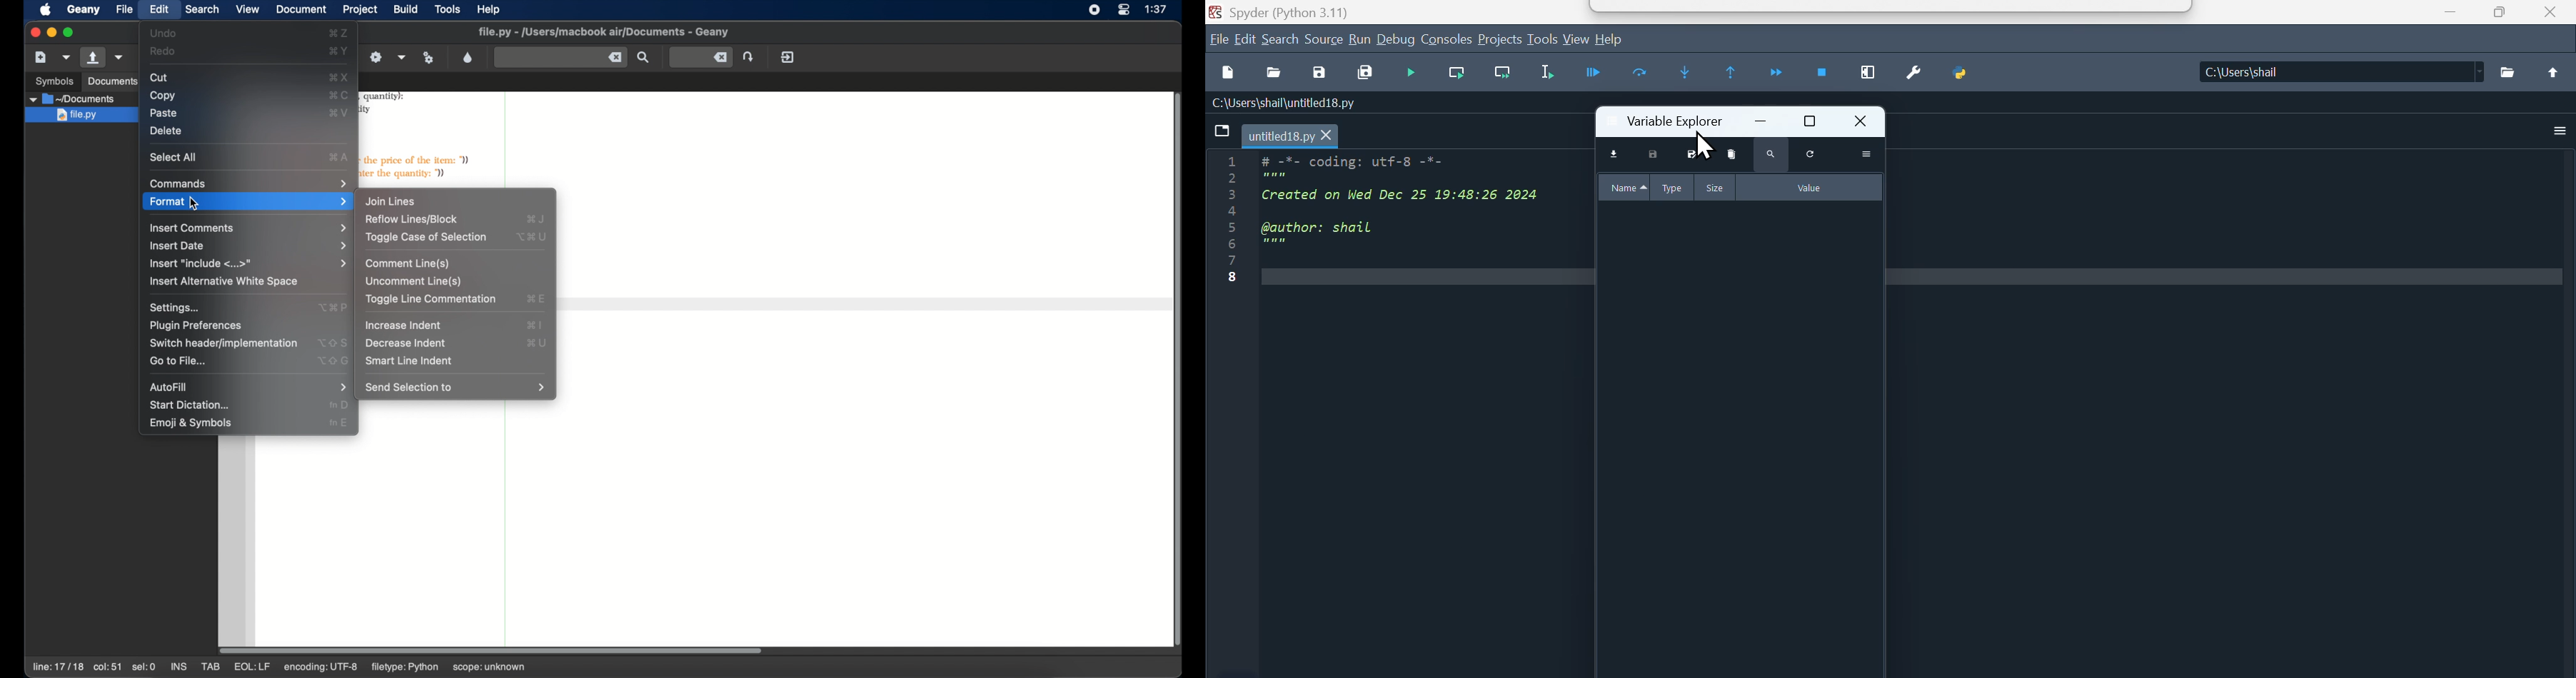  I want to click on more actions, so click(2560, 131).